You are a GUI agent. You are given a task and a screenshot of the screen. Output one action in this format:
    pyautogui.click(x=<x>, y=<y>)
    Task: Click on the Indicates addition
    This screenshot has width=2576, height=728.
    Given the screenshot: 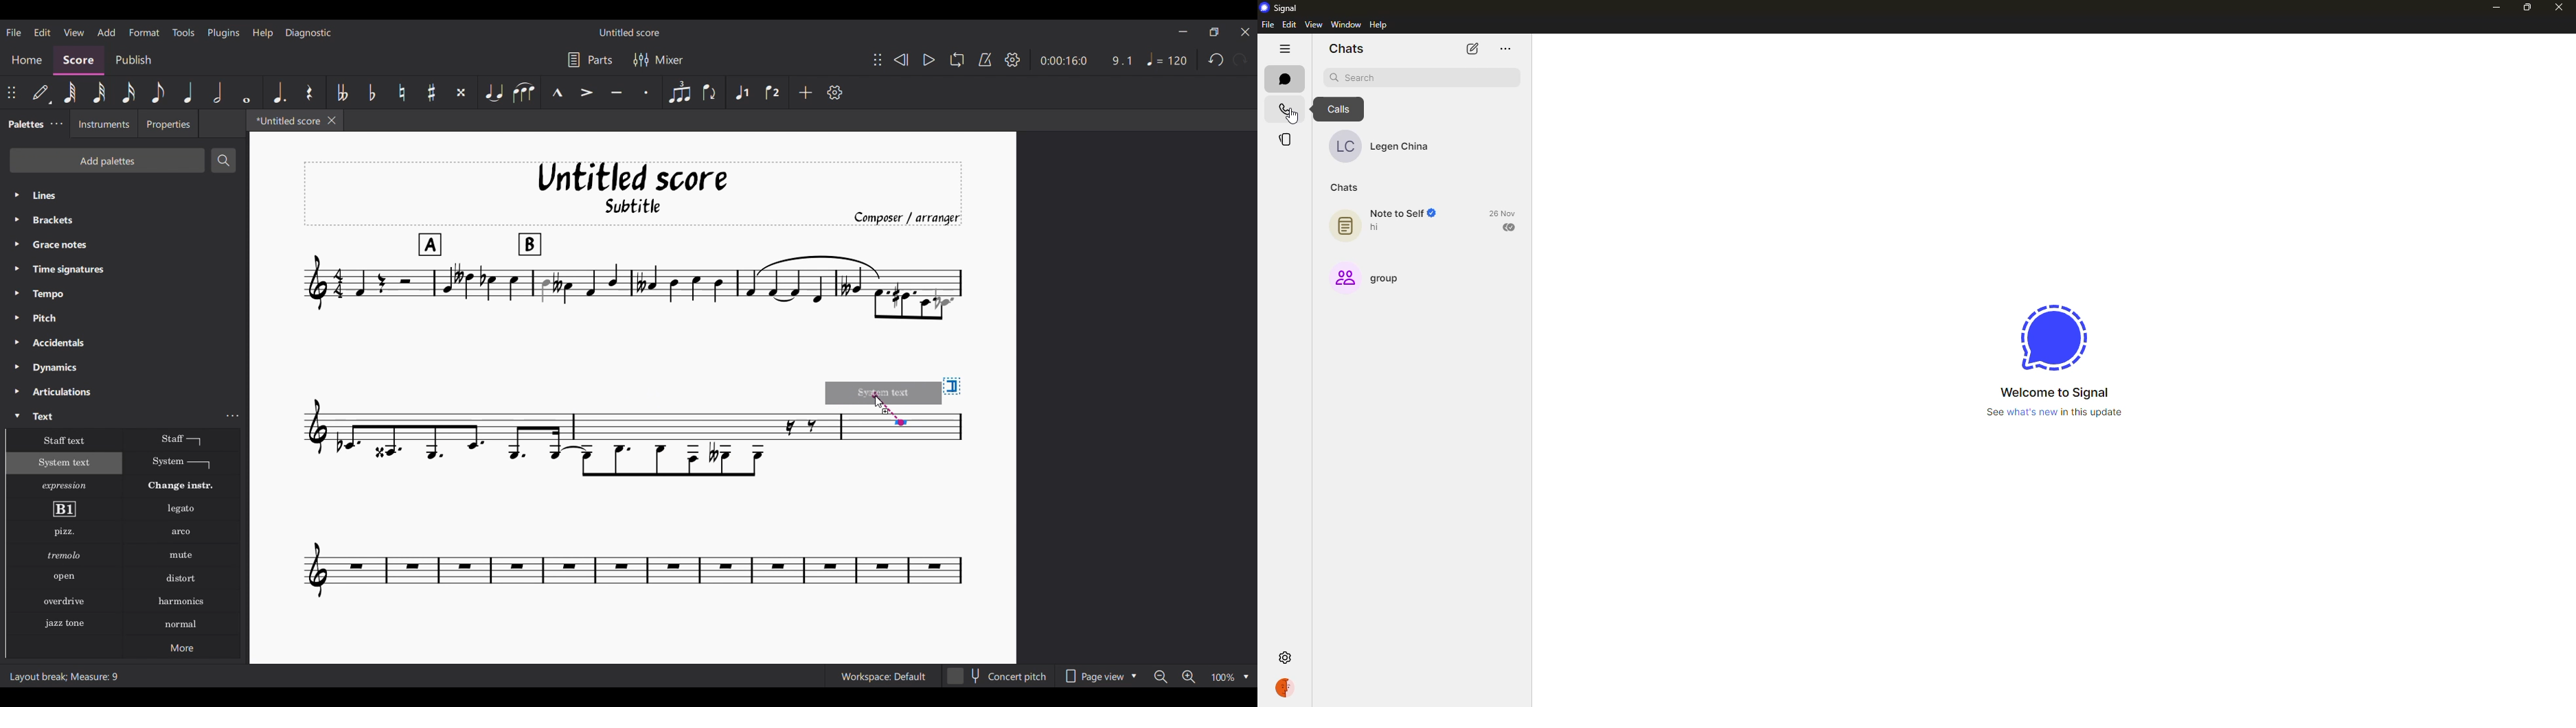 What is the action you would take?
    pyautogui.click(x=886, y=412)
    